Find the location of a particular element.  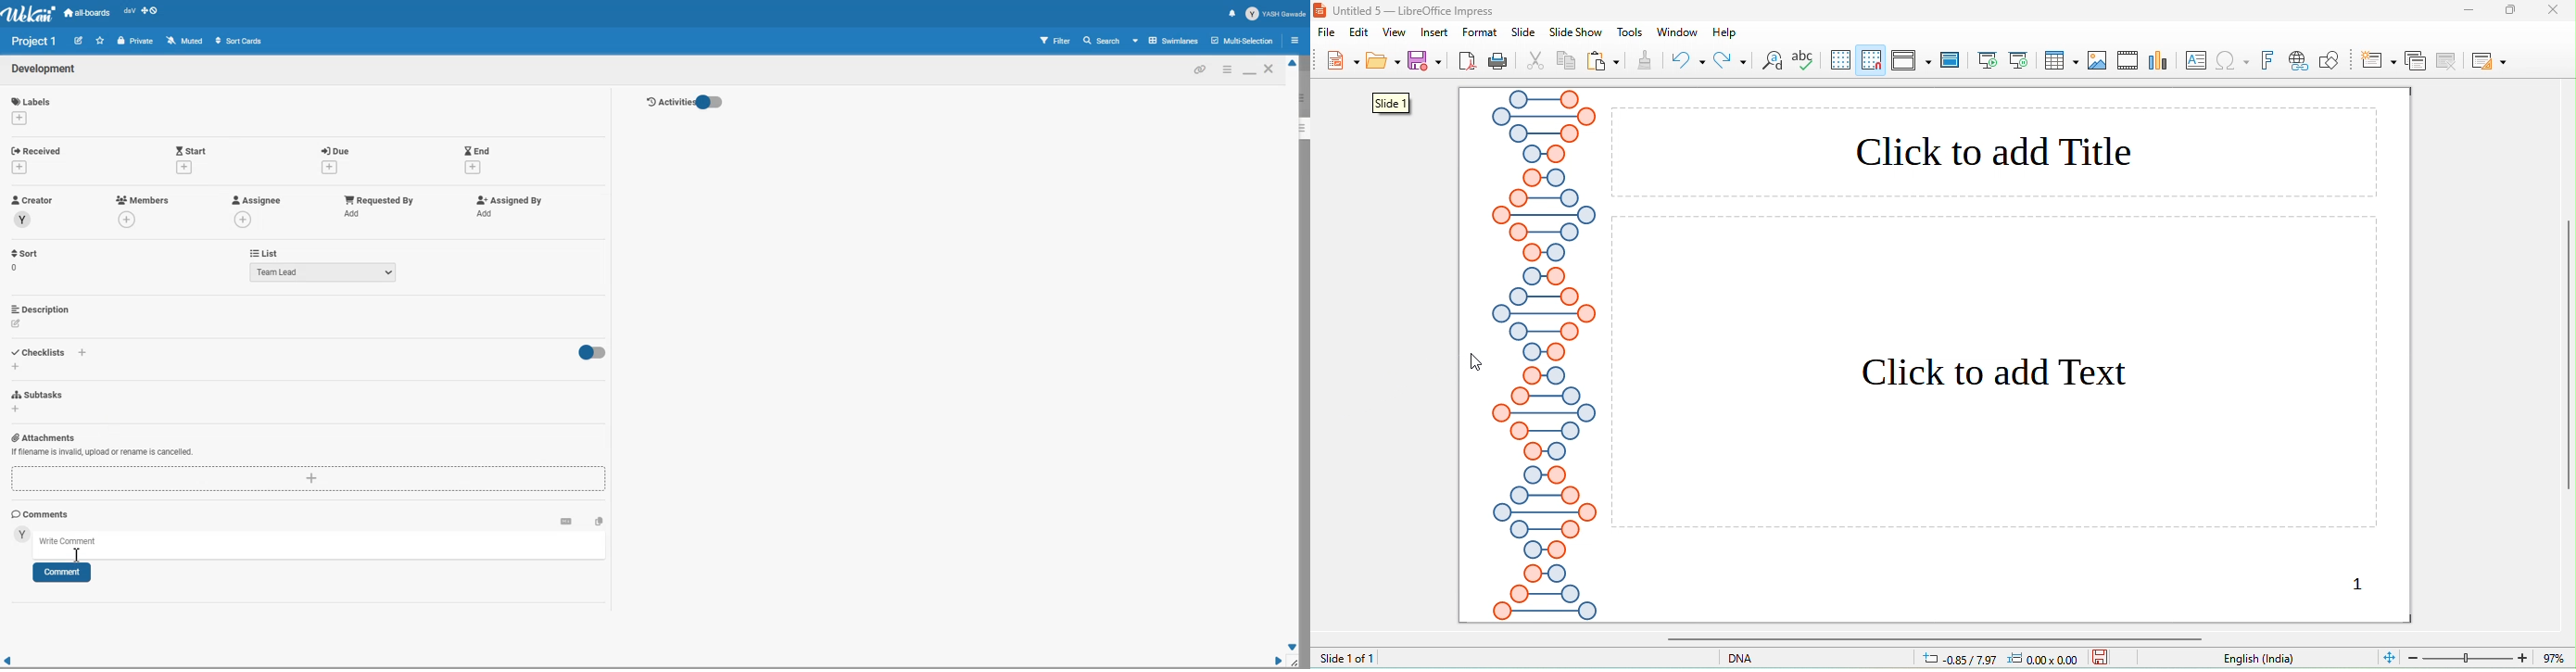

copy is located at coordinates (1567, 63).